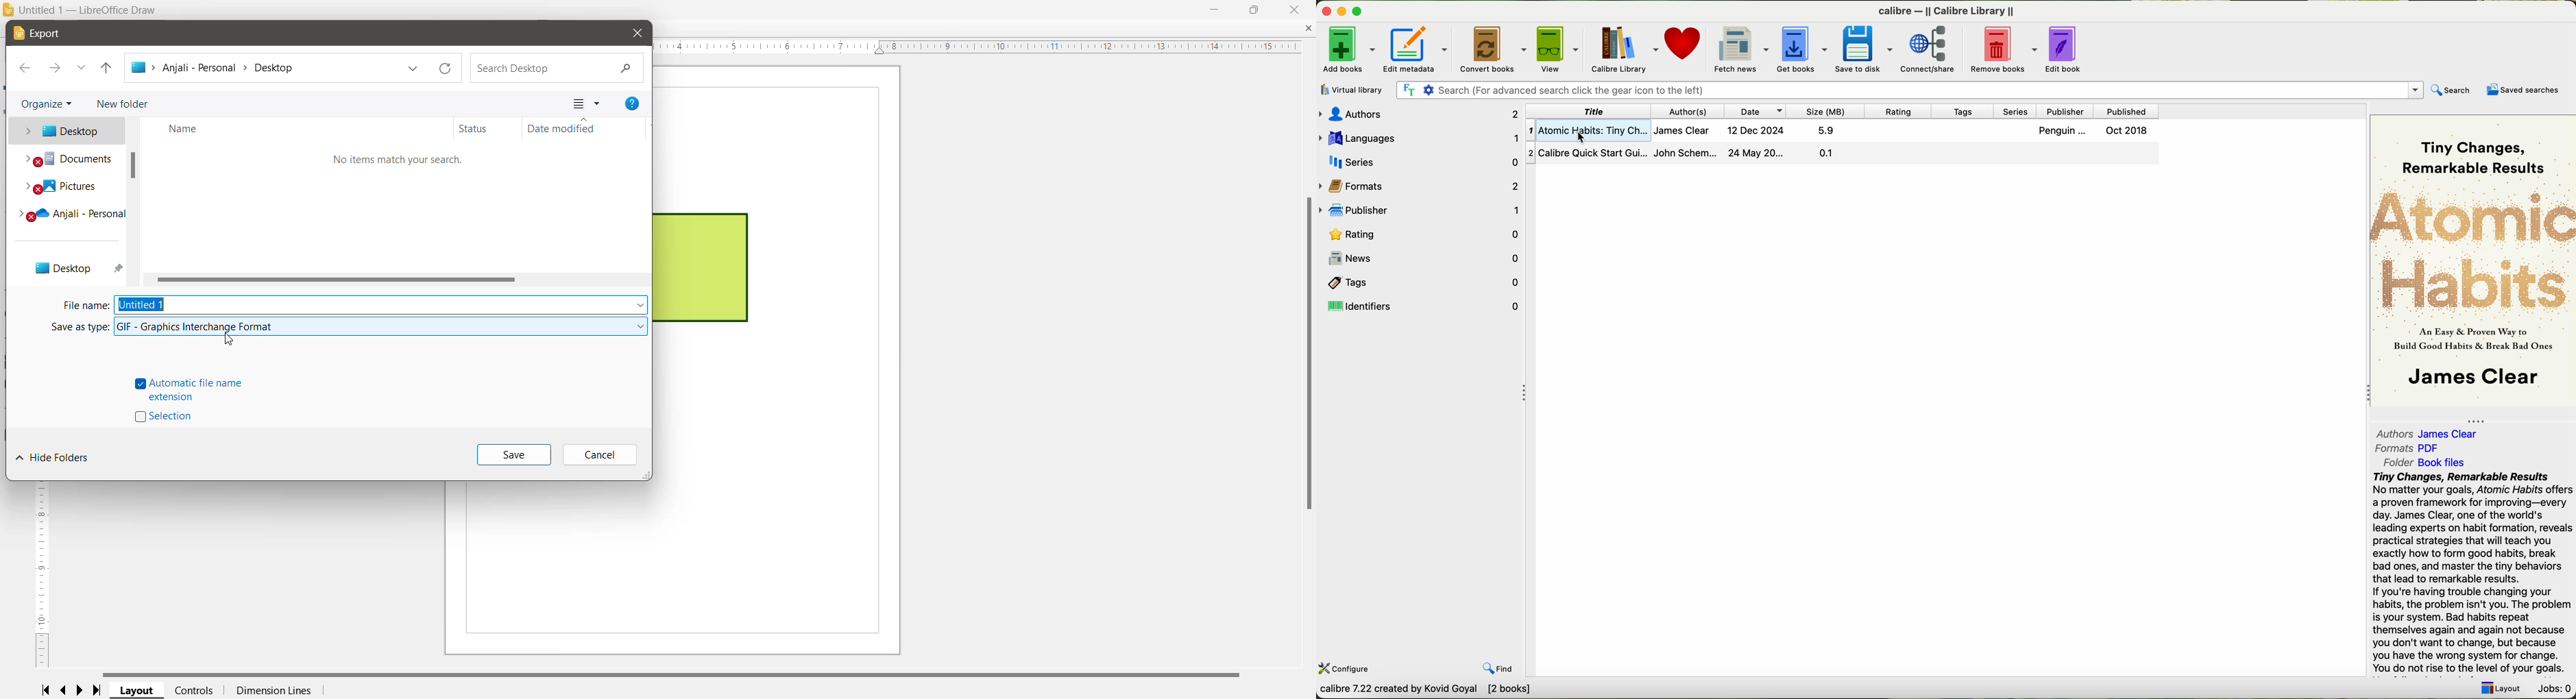 Image resolution: width=2576 pixels, height=700 pixels. I want to click on Get help, so click(632, 103).